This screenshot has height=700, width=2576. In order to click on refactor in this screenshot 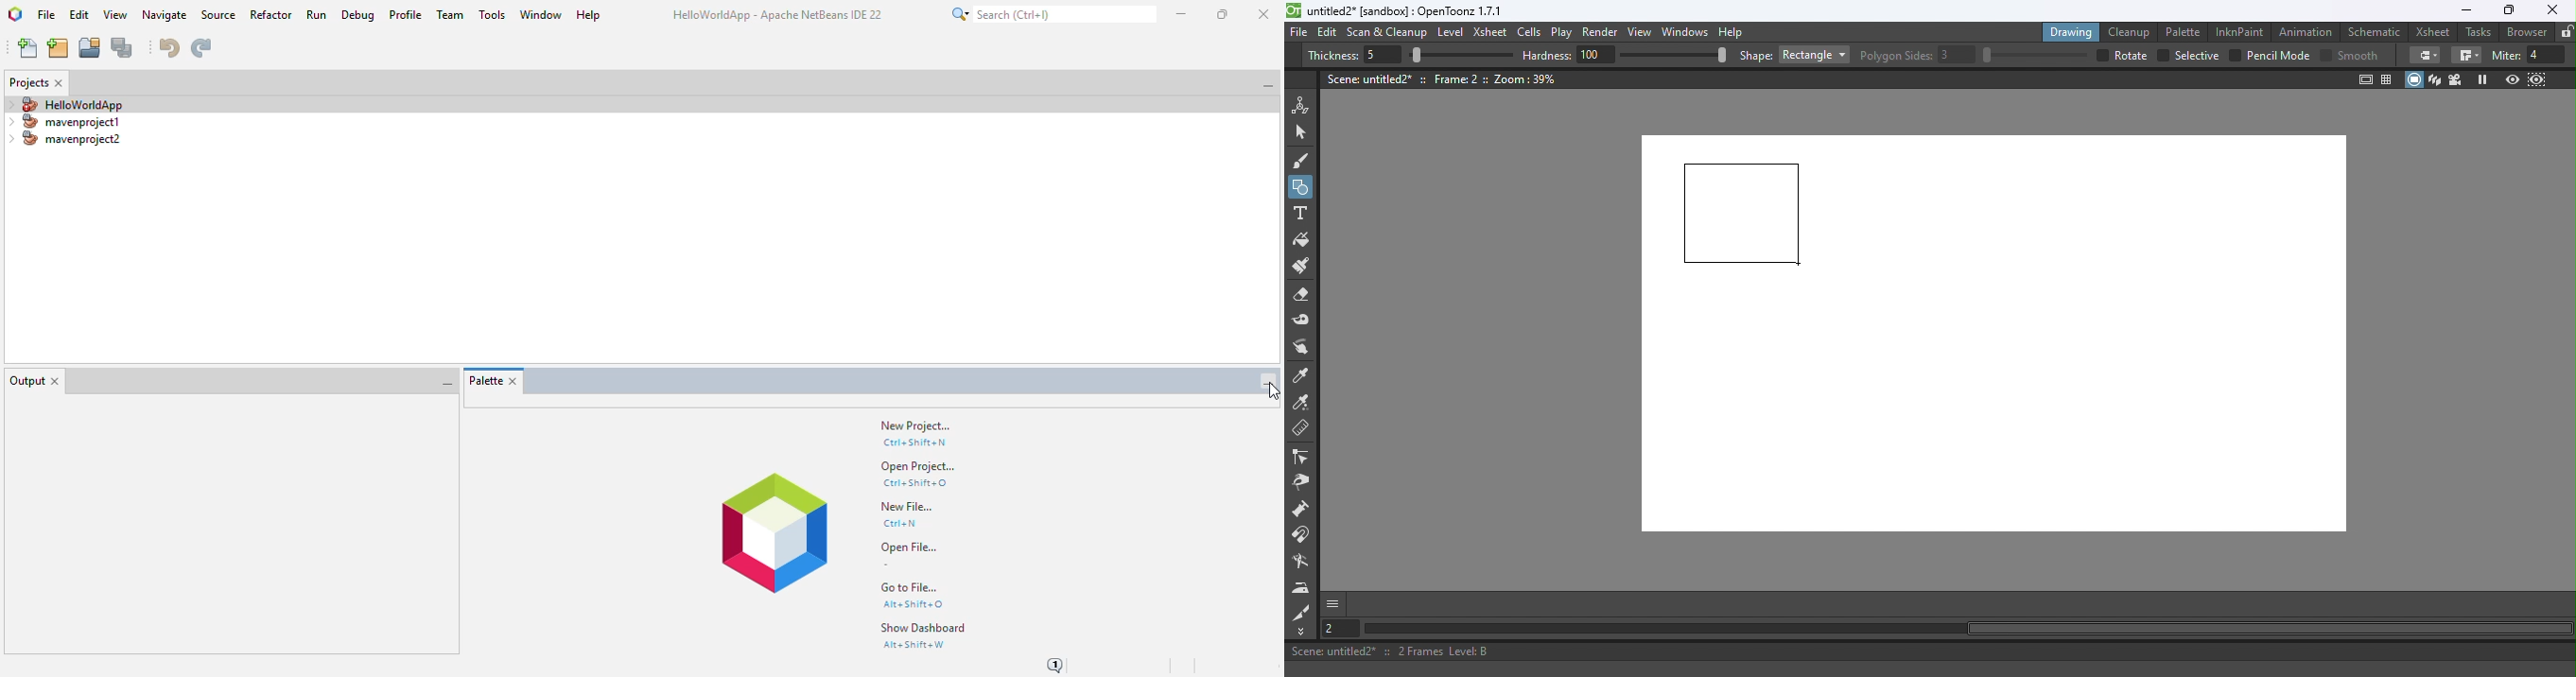, I will do `click(272, 15)`.